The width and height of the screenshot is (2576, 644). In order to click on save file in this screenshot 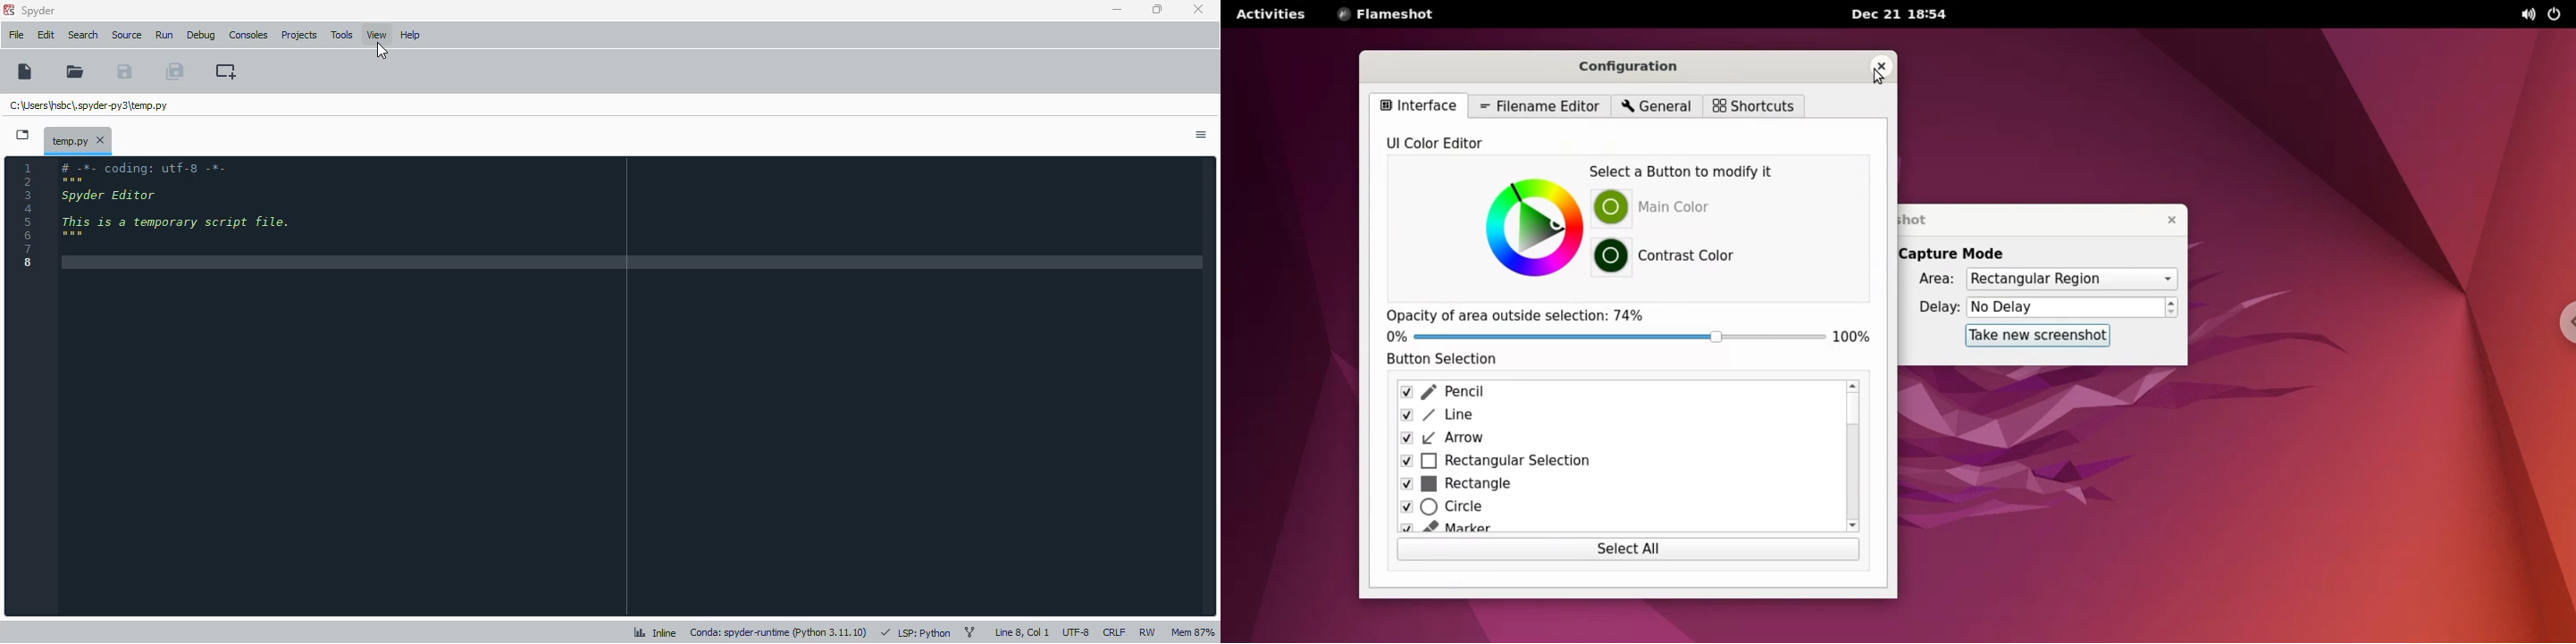, I will do `click(124, 71)`.